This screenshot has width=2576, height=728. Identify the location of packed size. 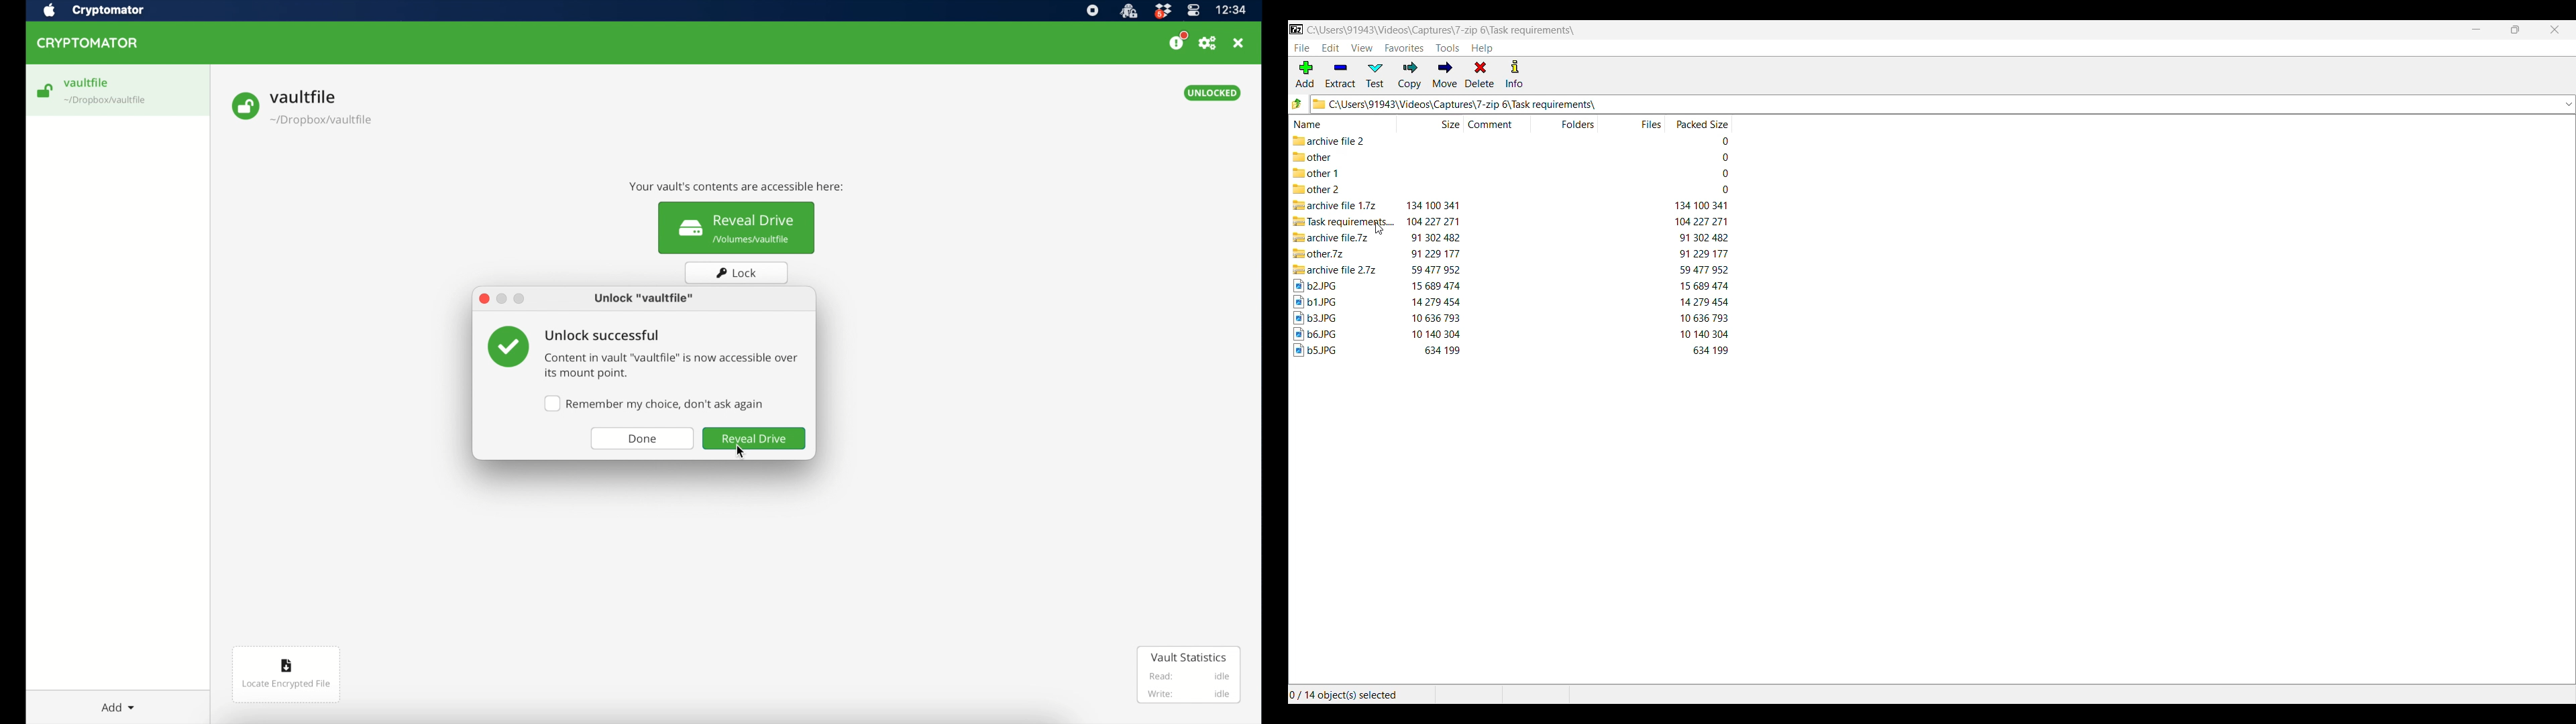
(1699, 349).